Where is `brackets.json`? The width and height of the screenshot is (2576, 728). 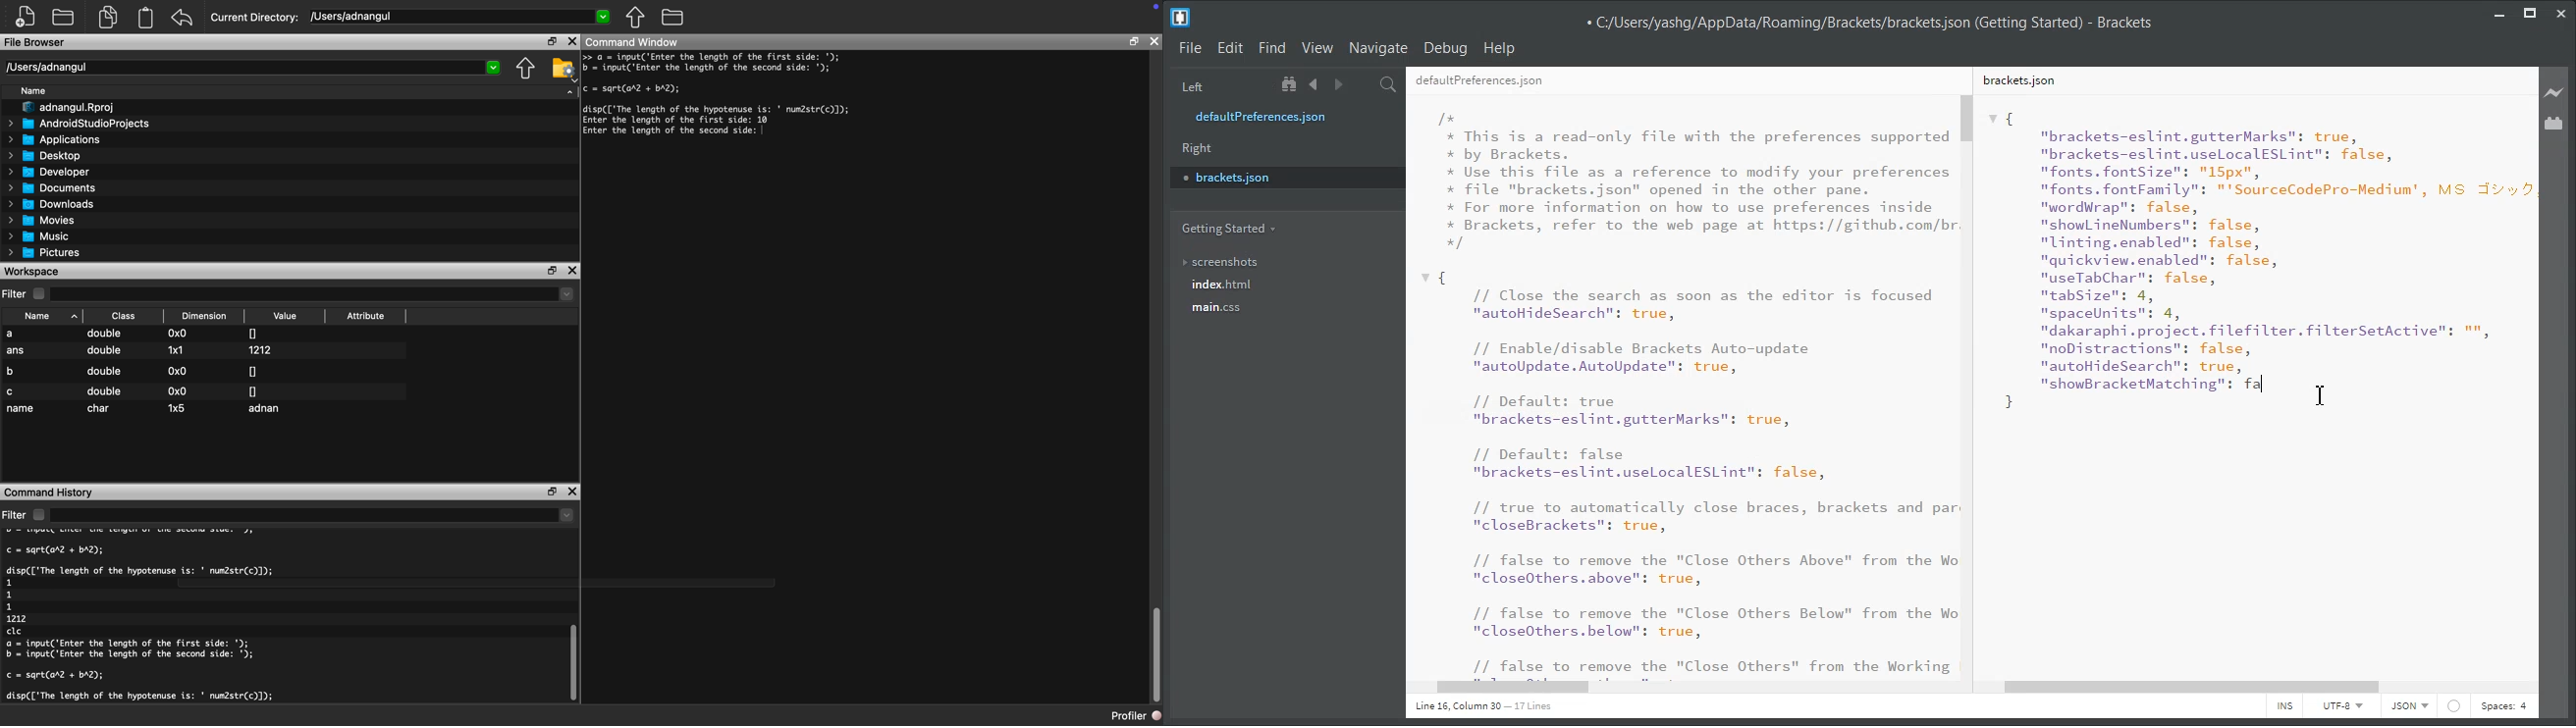 brackets.json is located at coordinates (2017, 79).